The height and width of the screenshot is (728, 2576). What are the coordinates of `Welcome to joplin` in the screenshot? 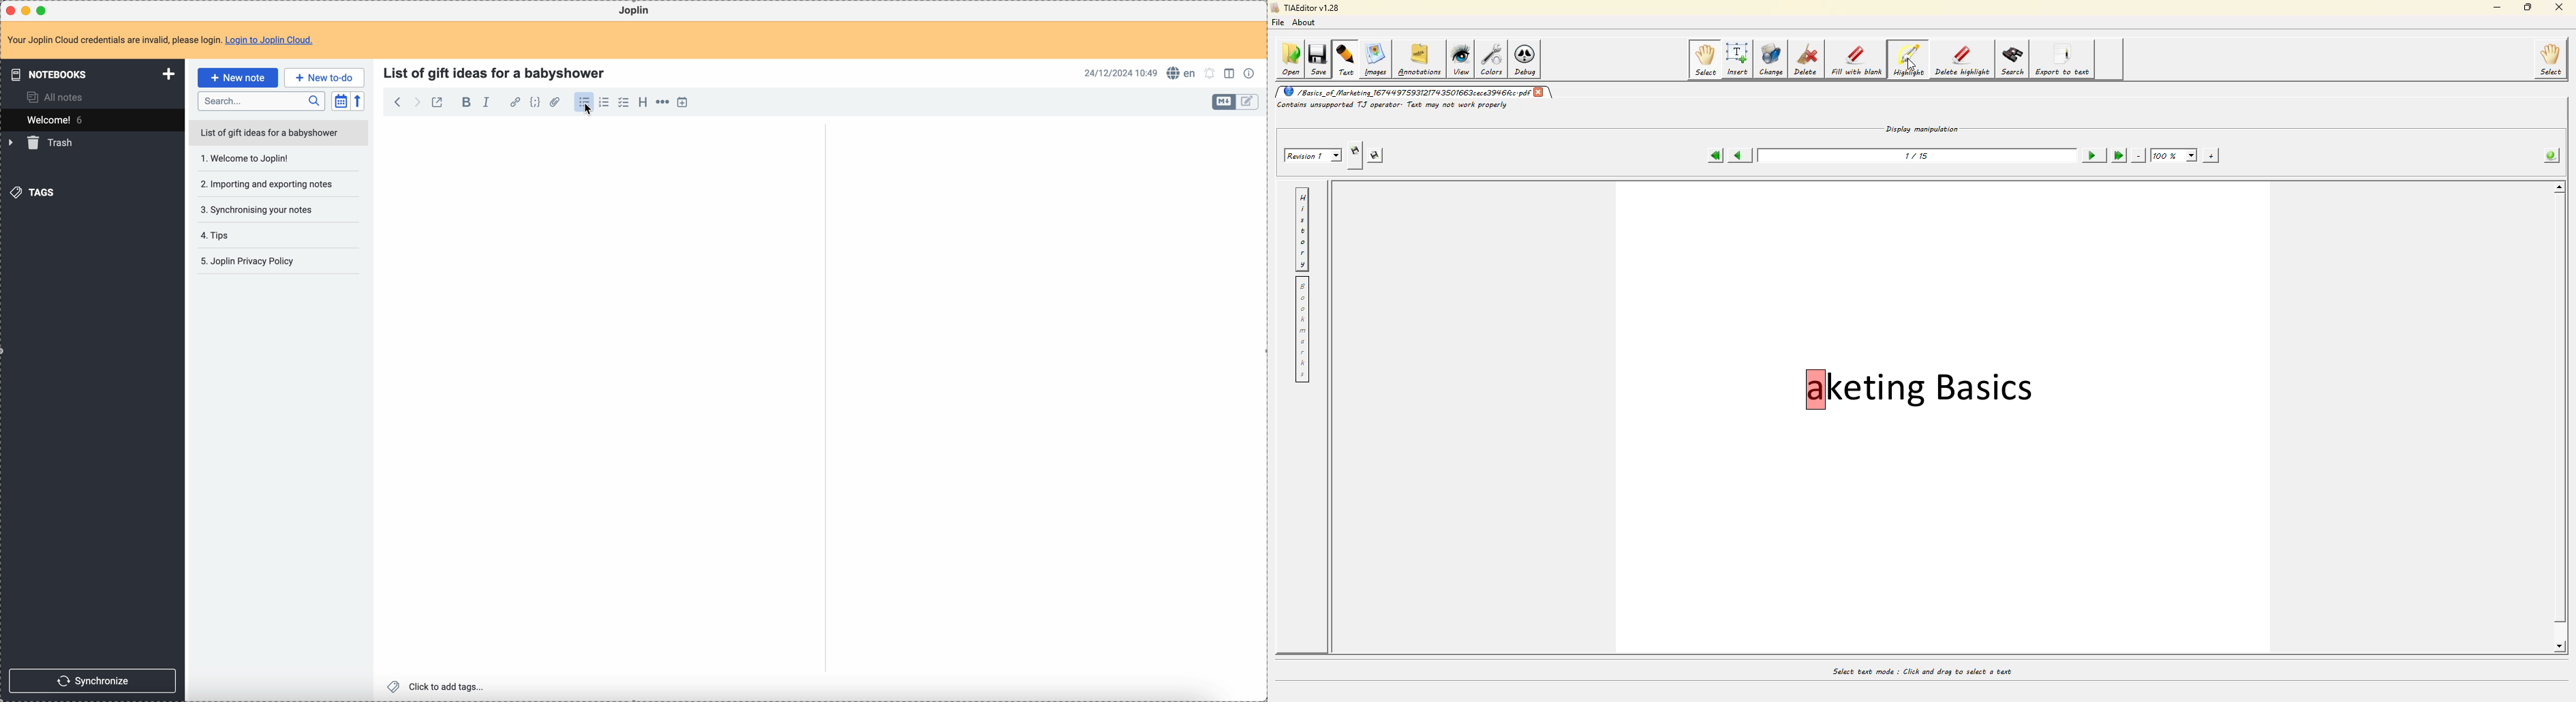 It's located at (268, 160).